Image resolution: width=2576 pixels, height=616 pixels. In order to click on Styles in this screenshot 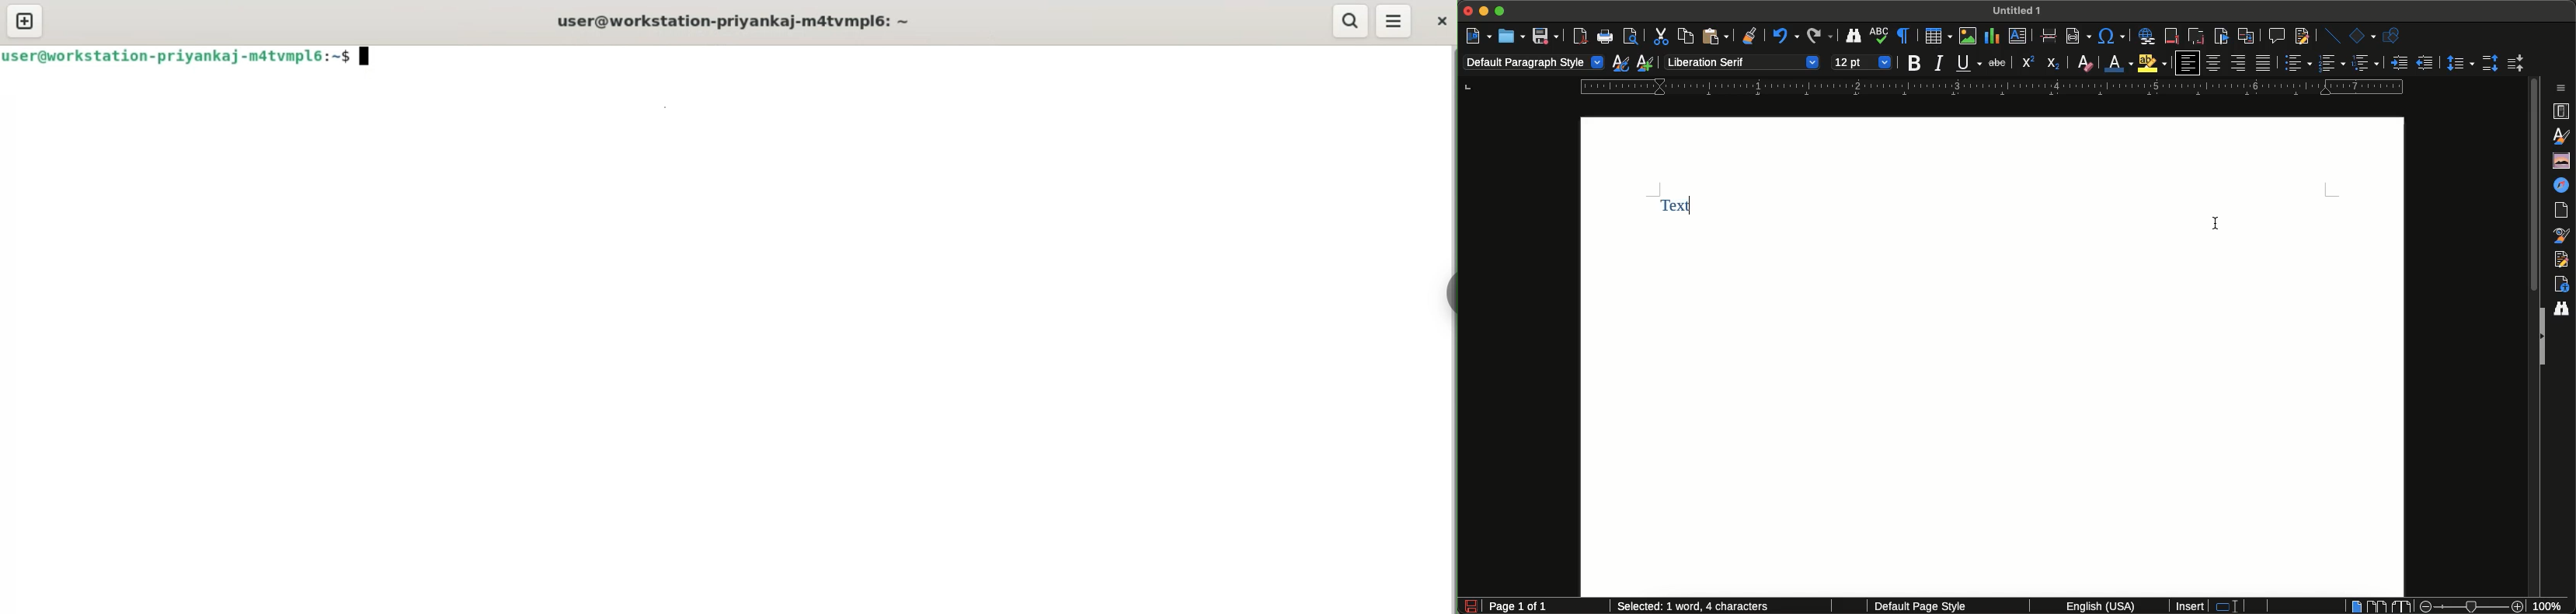, I will do `click(2563, 135)`.